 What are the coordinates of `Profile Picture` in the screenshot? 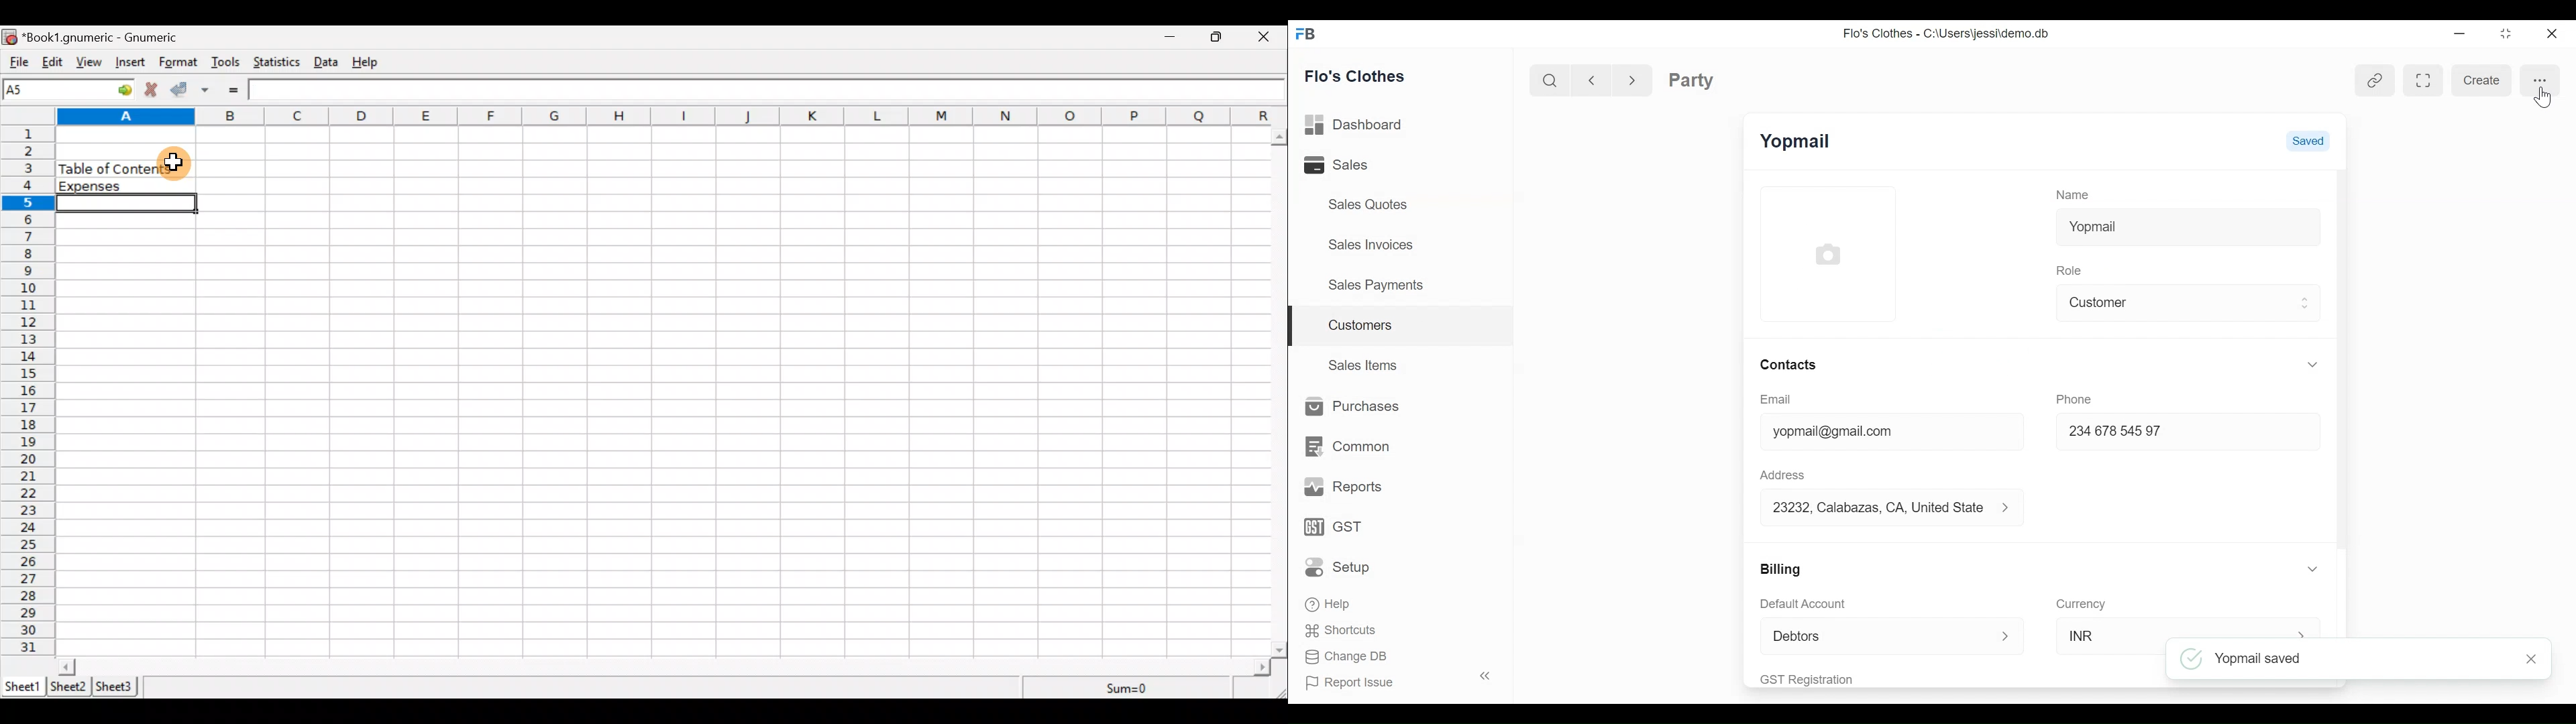 It's located at (1827, 255).